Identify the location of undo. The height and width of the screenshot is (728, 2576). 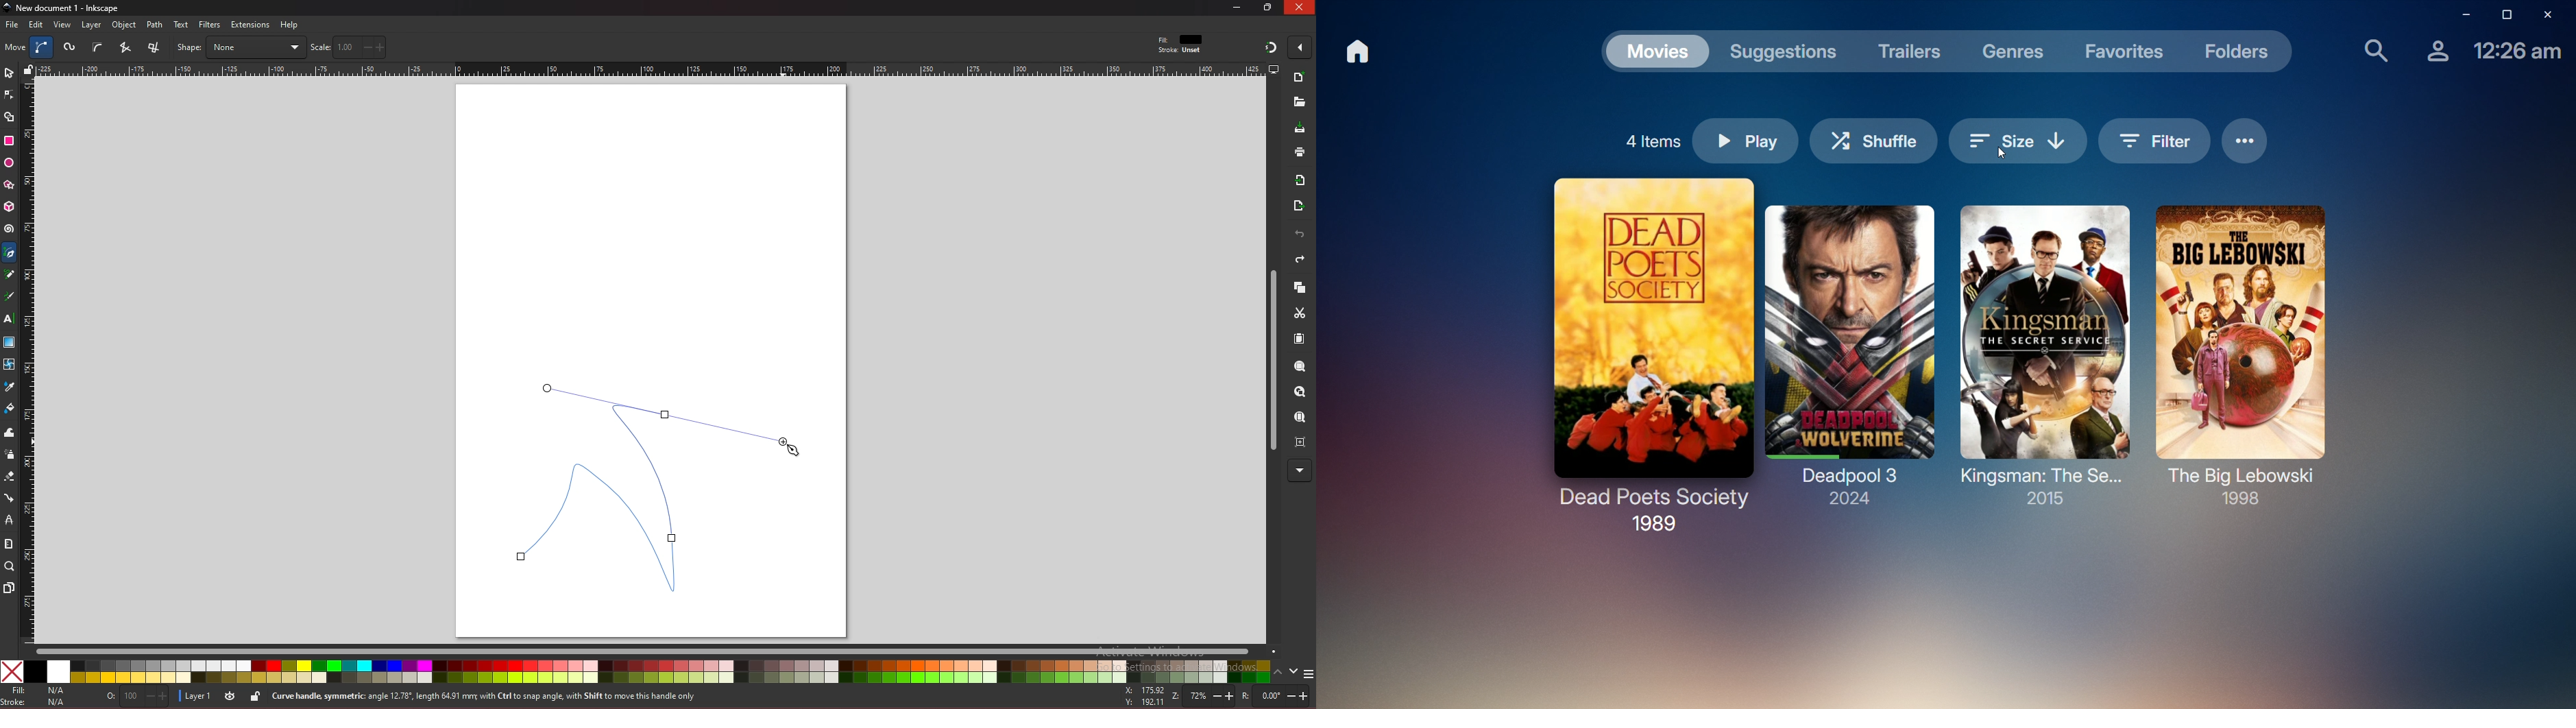
(1300, 235).